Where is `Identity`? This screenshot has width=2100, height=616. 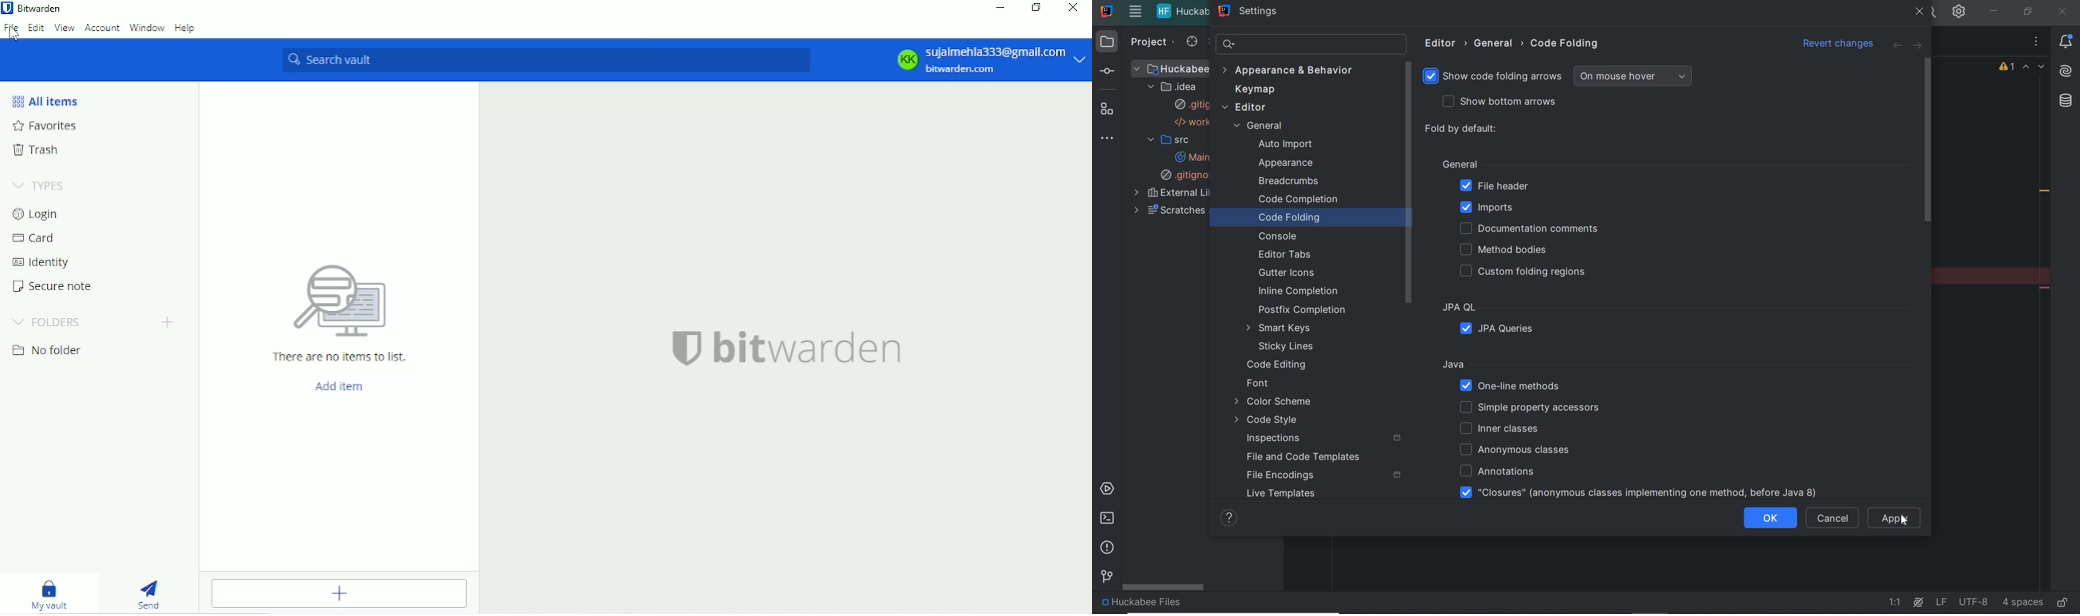 Identity is located at coordinates (43, 263).